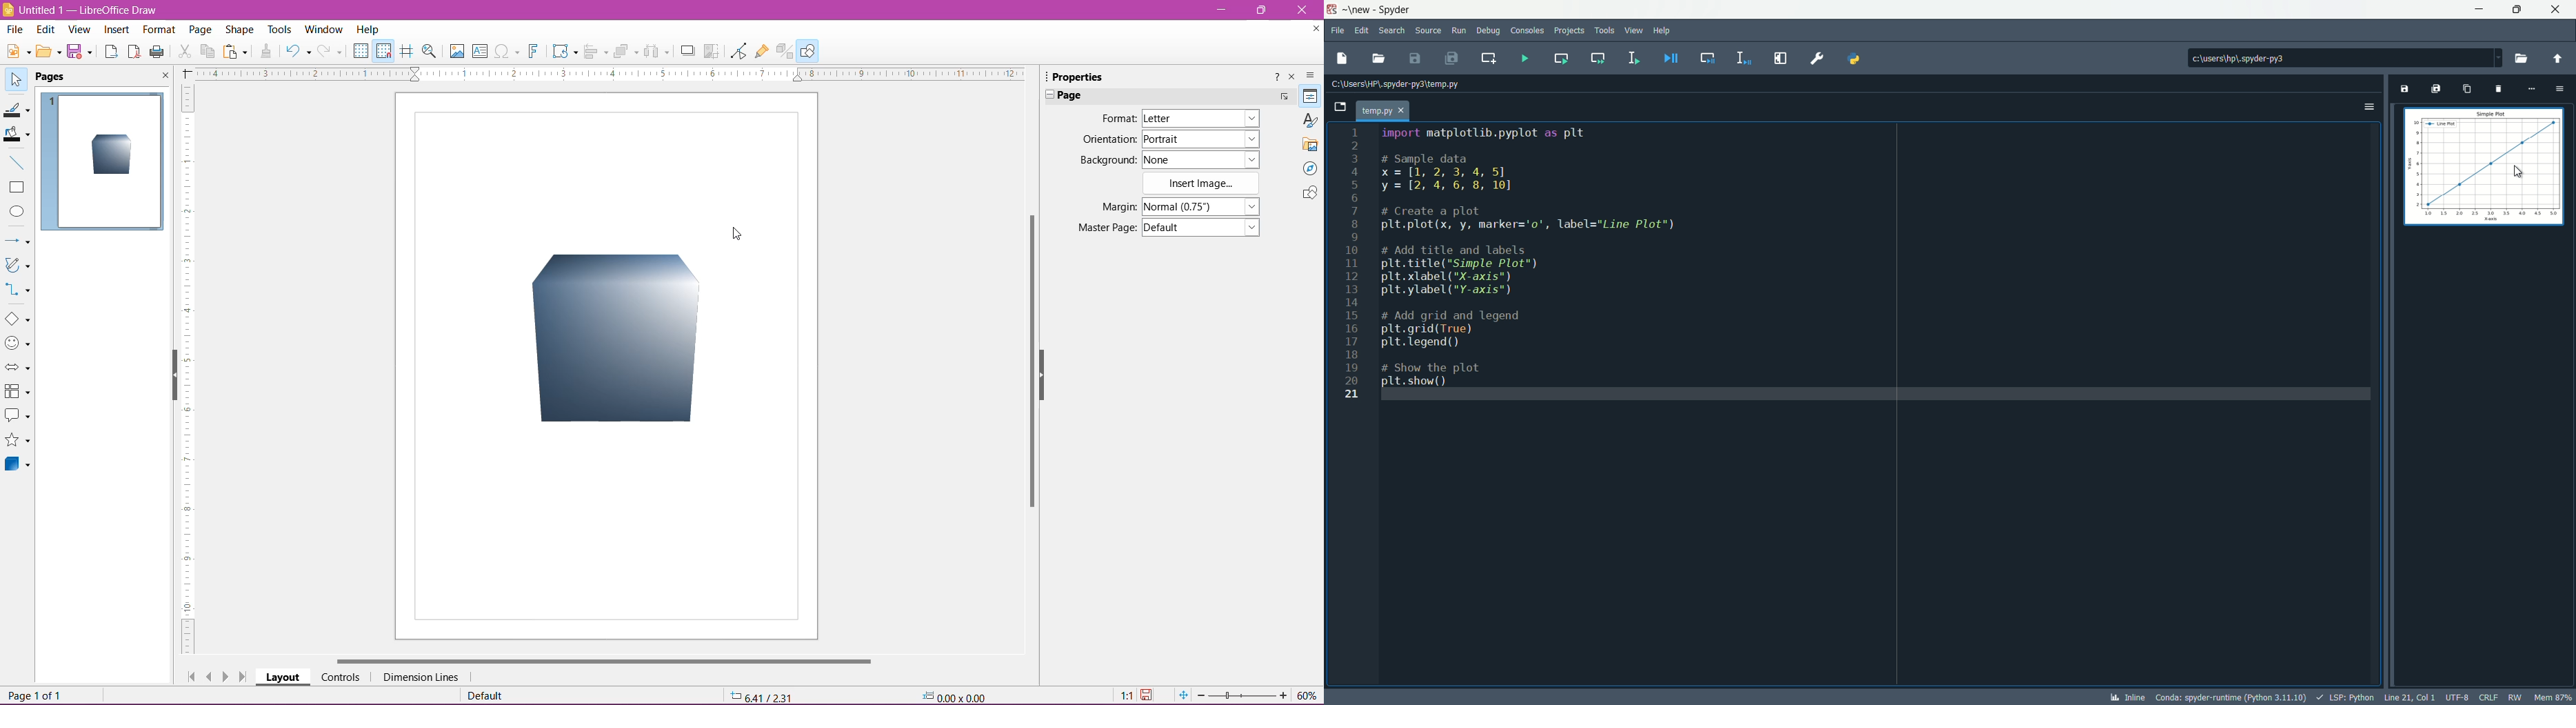 The width and height of the screenshot is (2576, 728). What do you see at coordinates (368, 29) in the screenshot?
I see `Help` at bounding box center [368, 29].